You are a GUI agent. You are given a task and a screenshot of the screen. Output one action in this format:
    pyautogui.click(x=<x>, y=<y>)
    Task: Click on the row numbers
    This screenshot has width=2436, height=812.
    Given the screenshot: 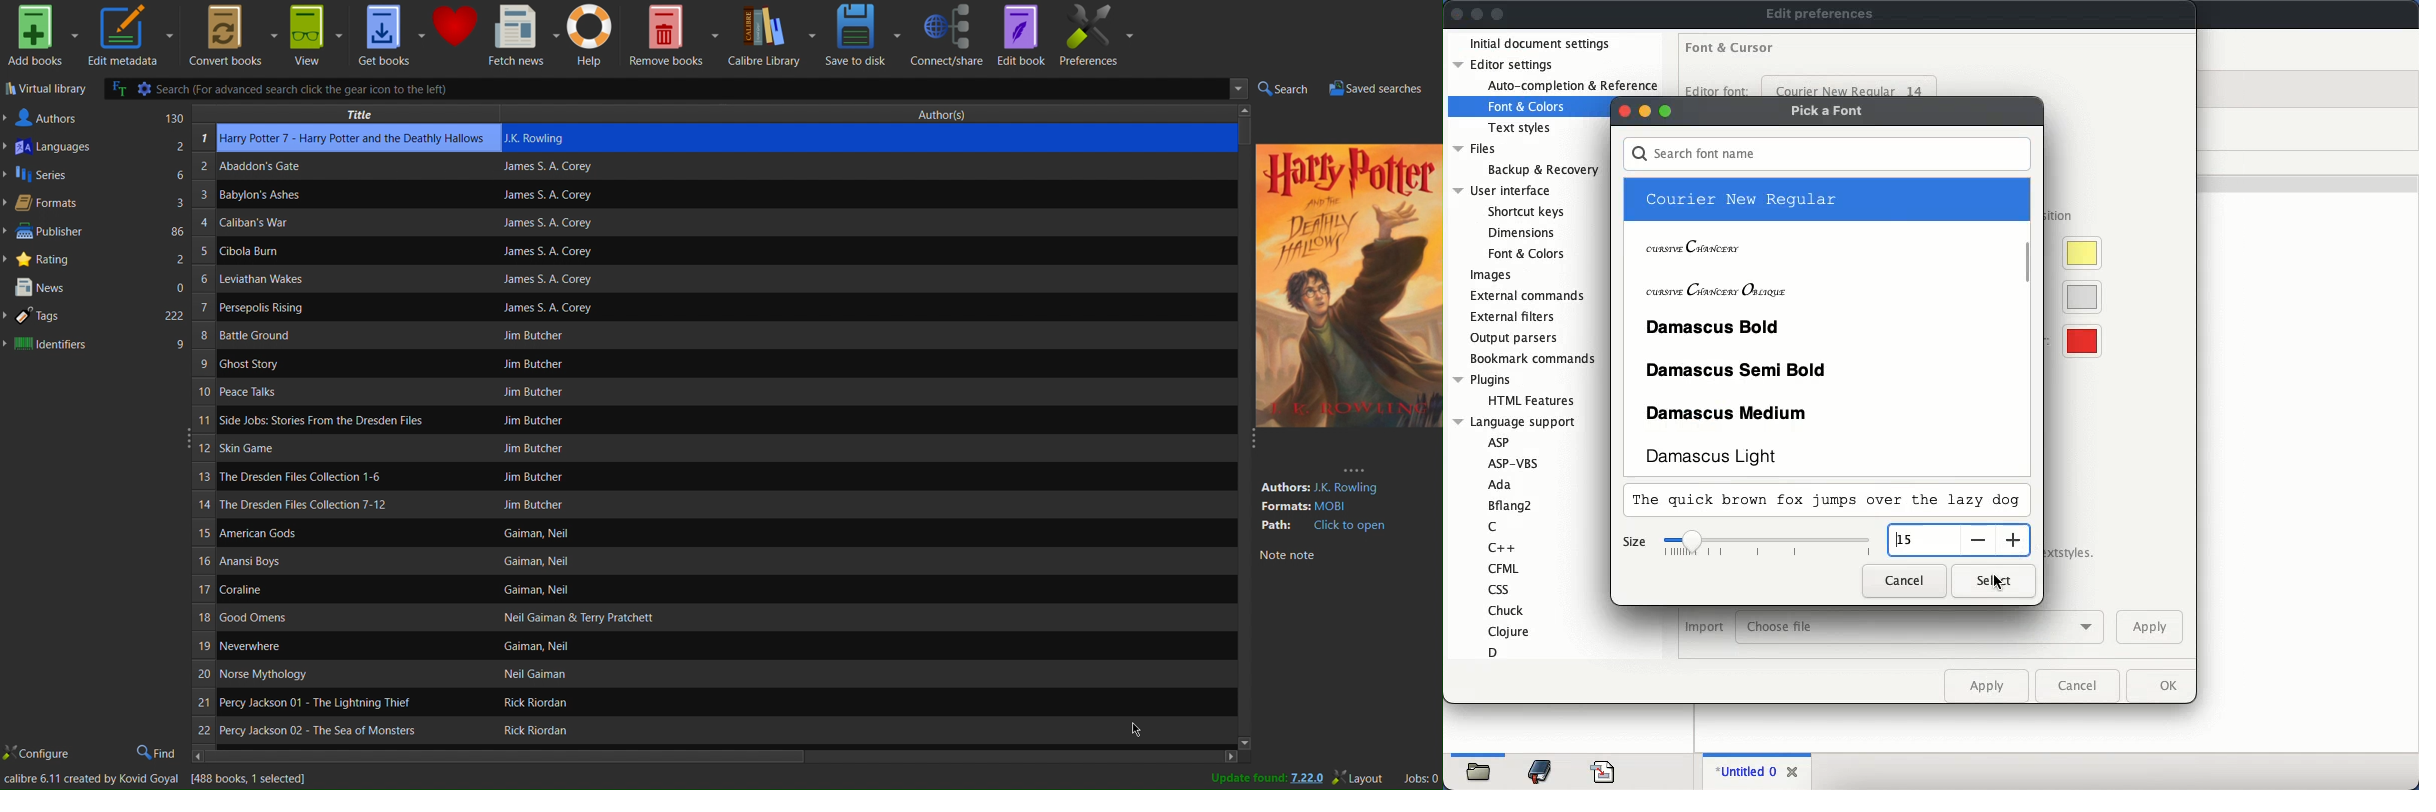 What is the action you would take?
    pyautogui.click(x=202, y=437)
    